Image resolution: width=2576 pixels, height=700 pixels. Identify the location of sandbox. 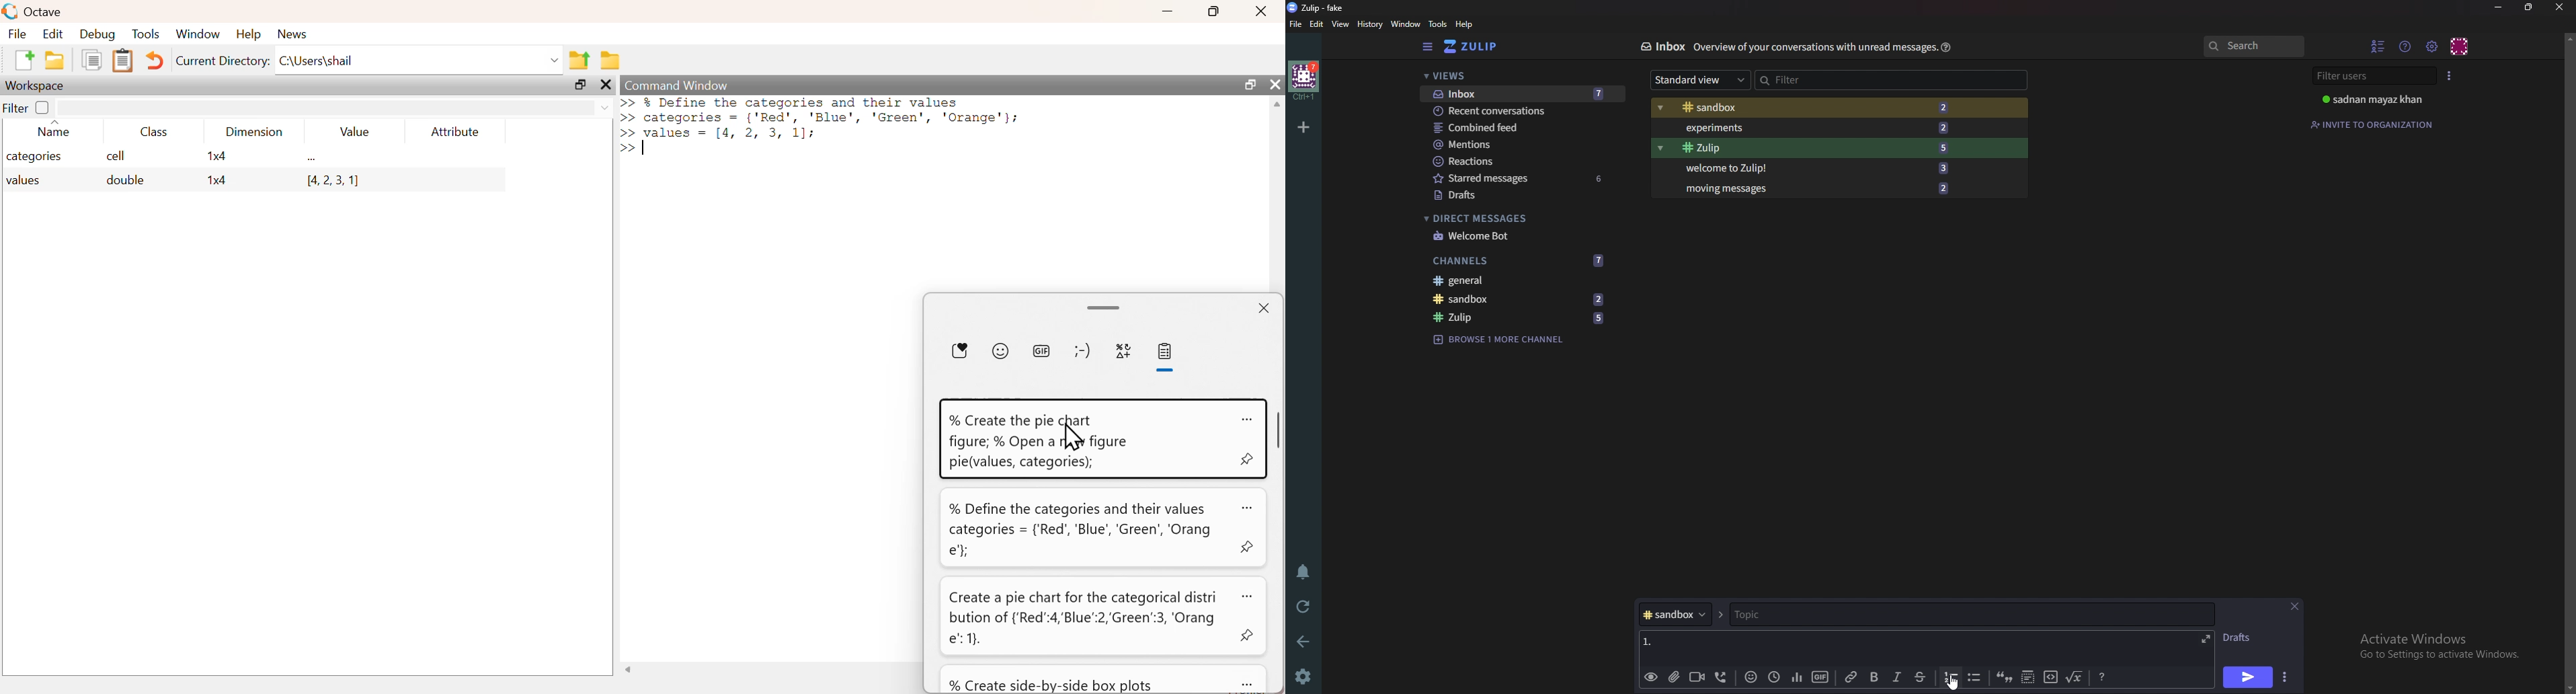
(1523, 299).